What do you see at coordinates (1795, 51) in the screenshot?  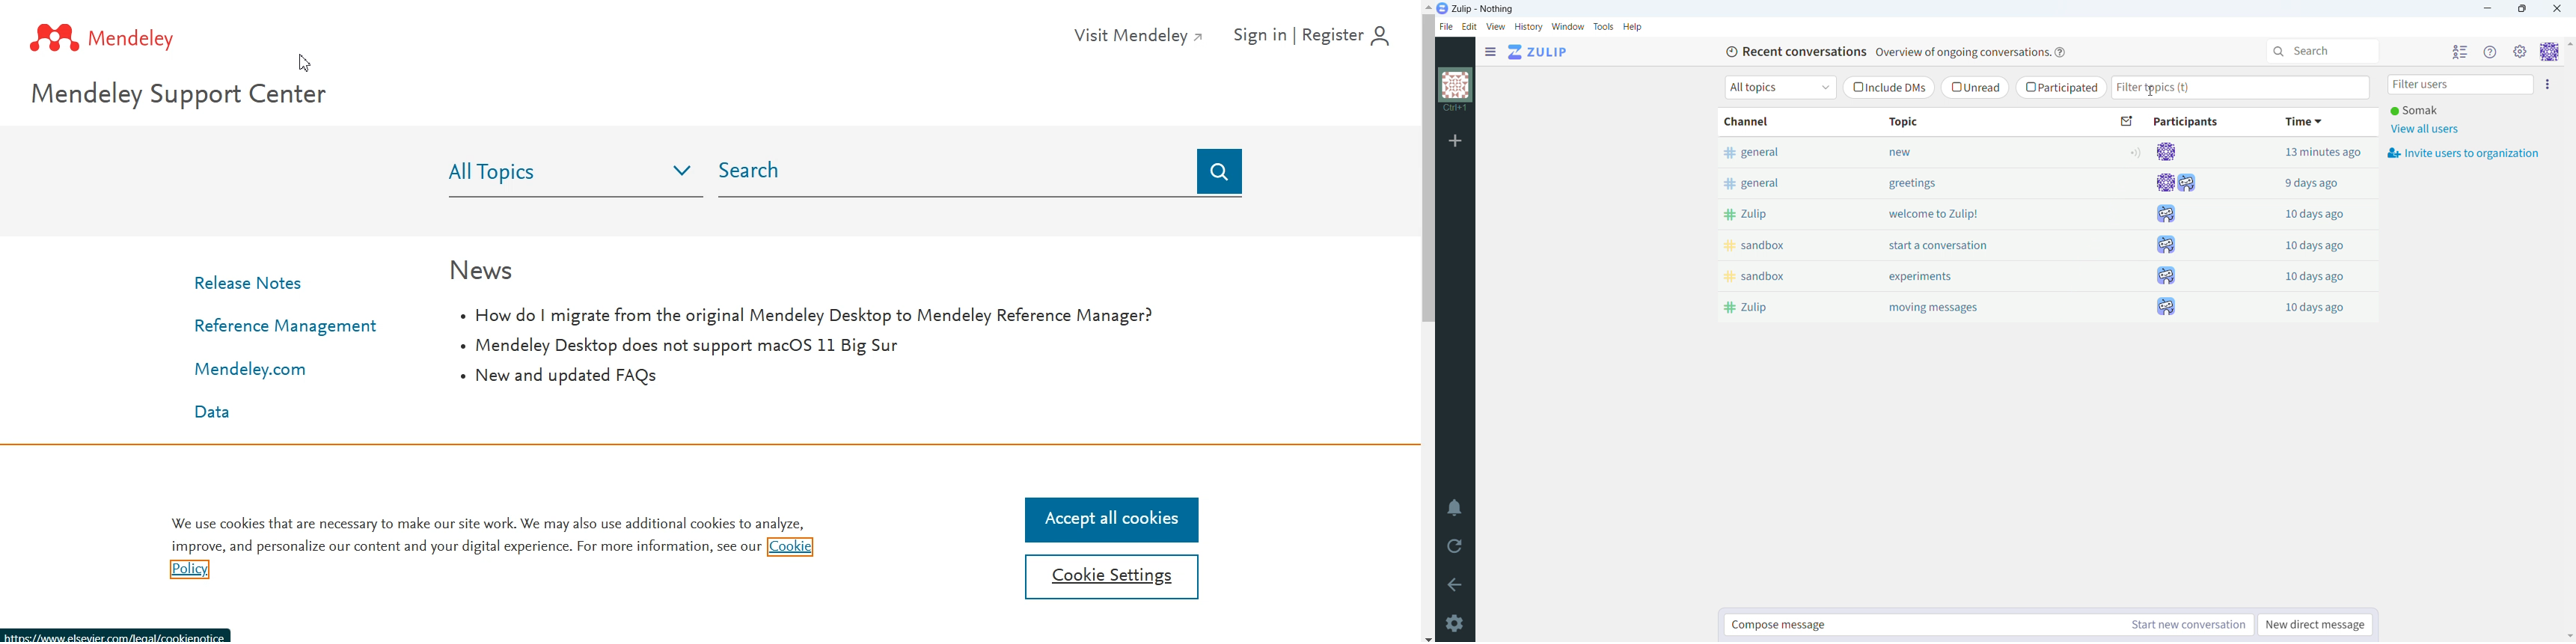 I see `Recent conversations` at bounding box center [1795, 51].